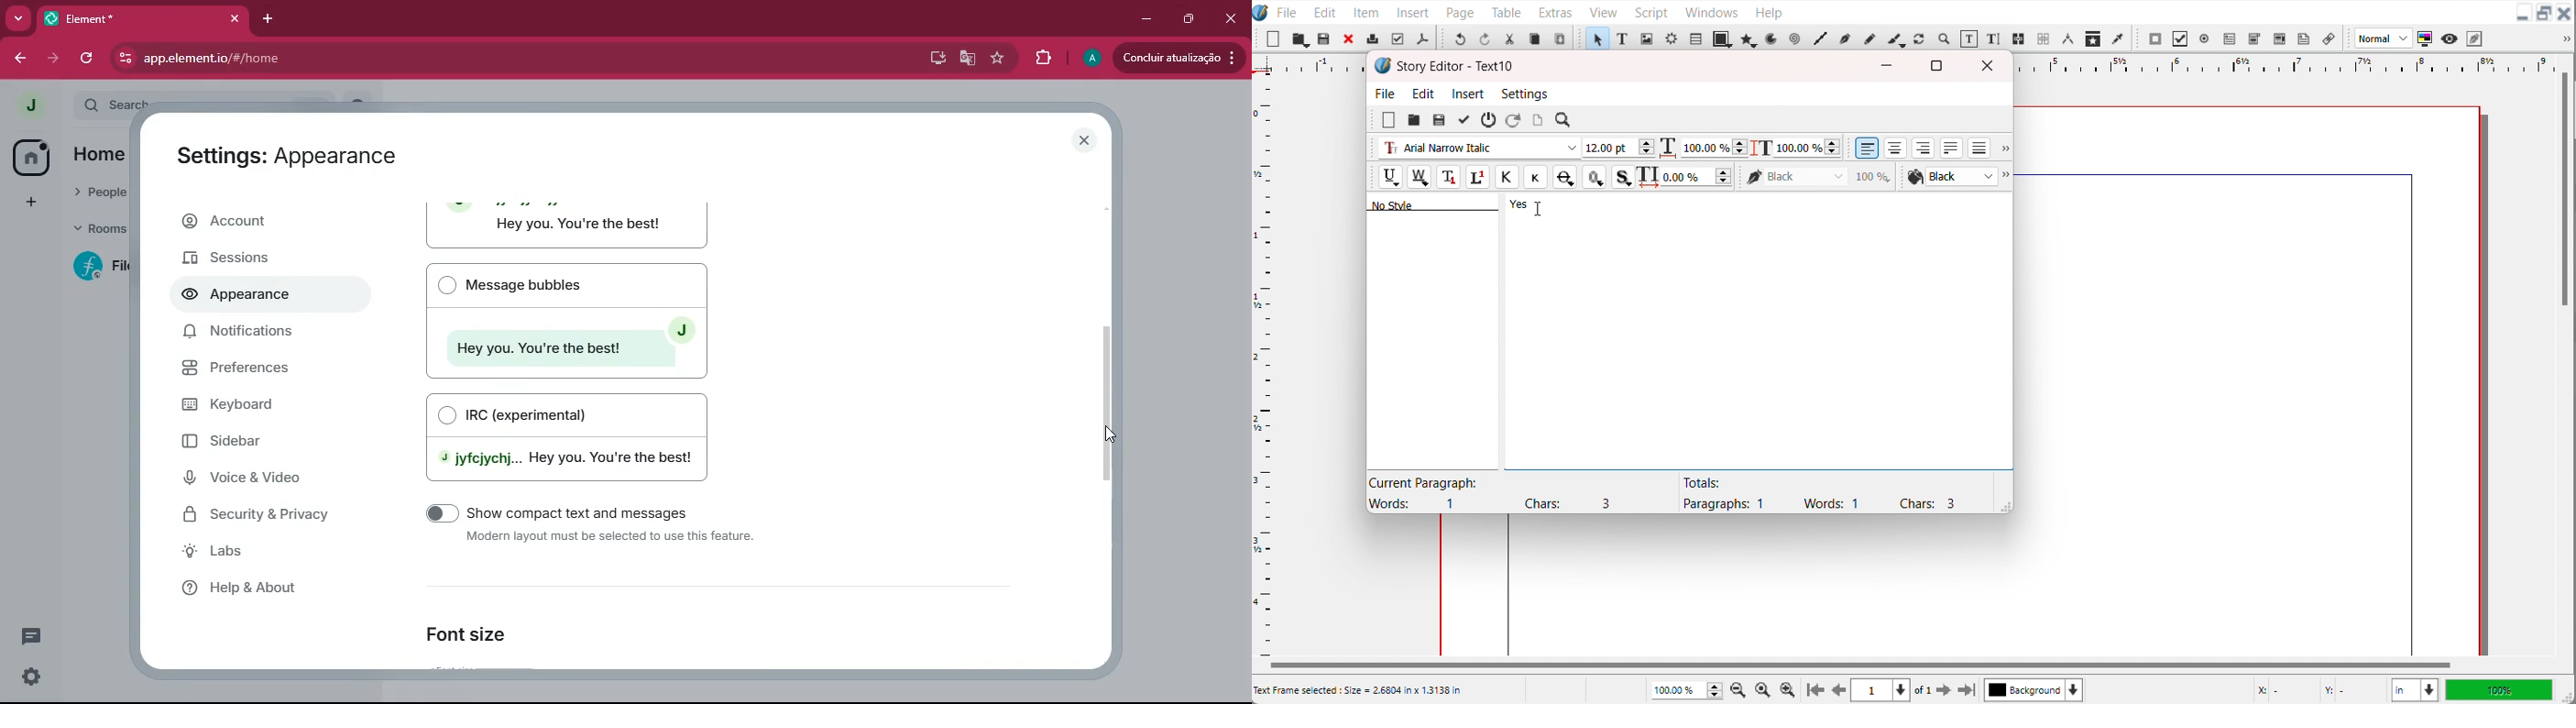  What do you see at coordinates (1980, 148) in the screenshot?
I see `Align text forced Justified` at bounding box center [1980, 148].